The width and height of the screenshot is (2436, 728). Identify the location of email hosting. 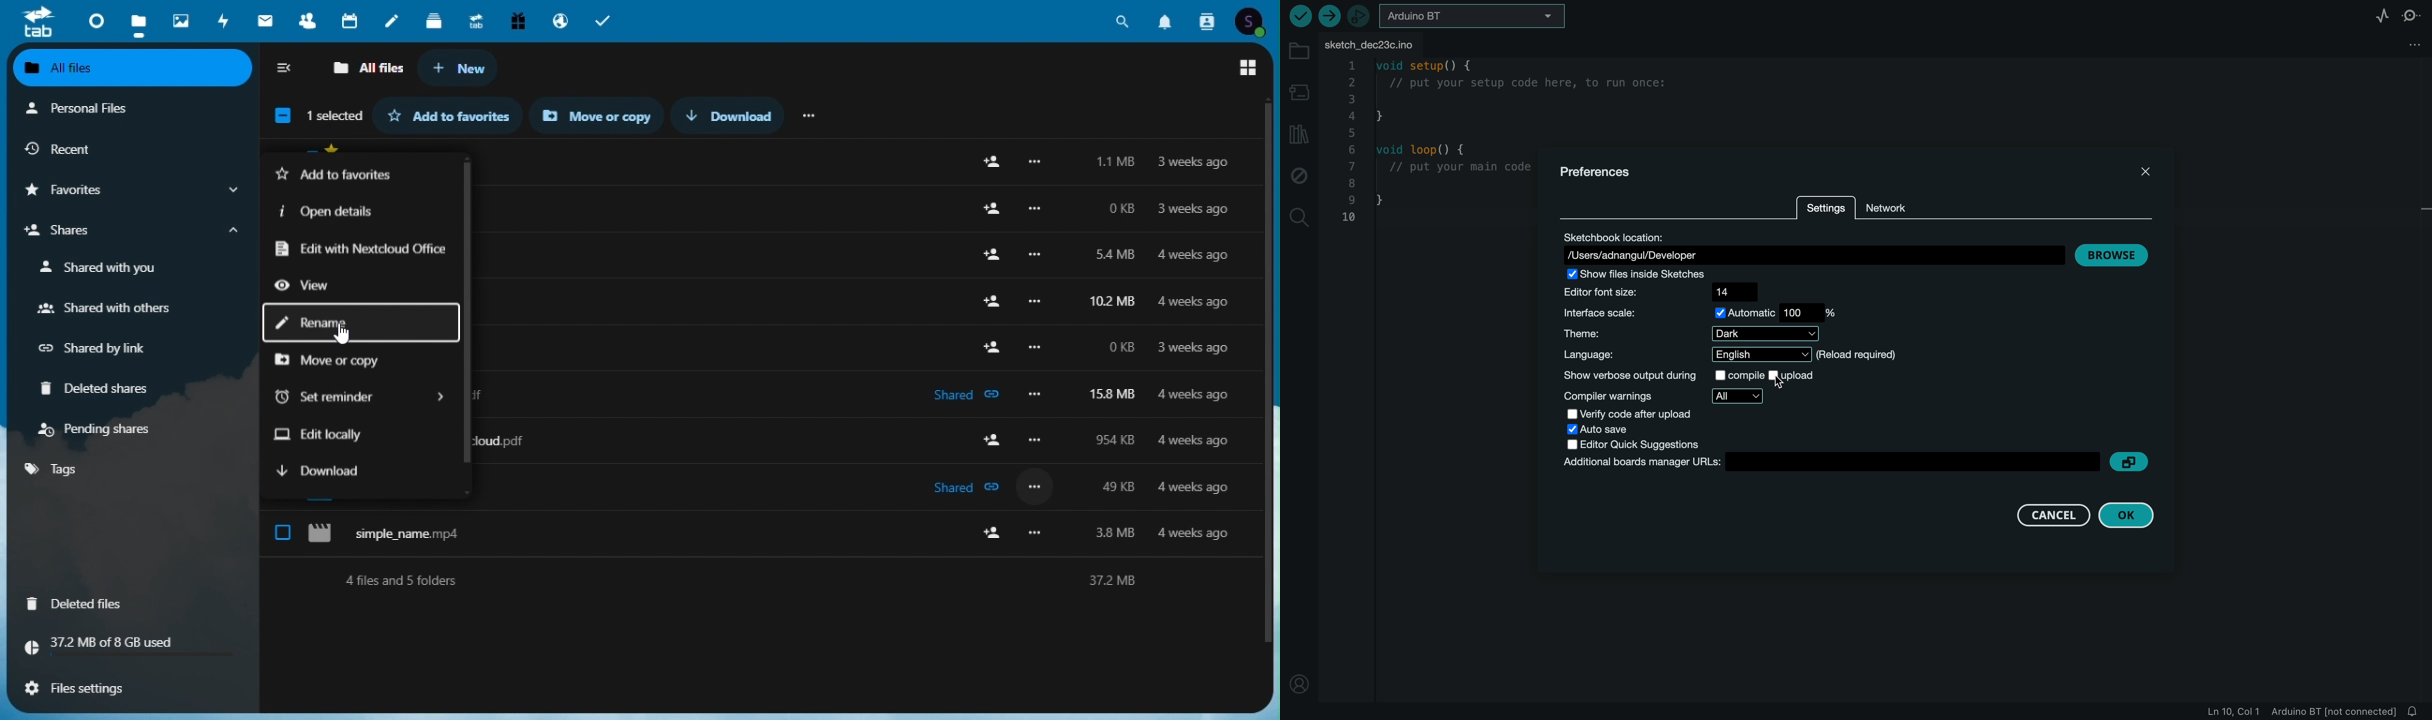
(559, 20).